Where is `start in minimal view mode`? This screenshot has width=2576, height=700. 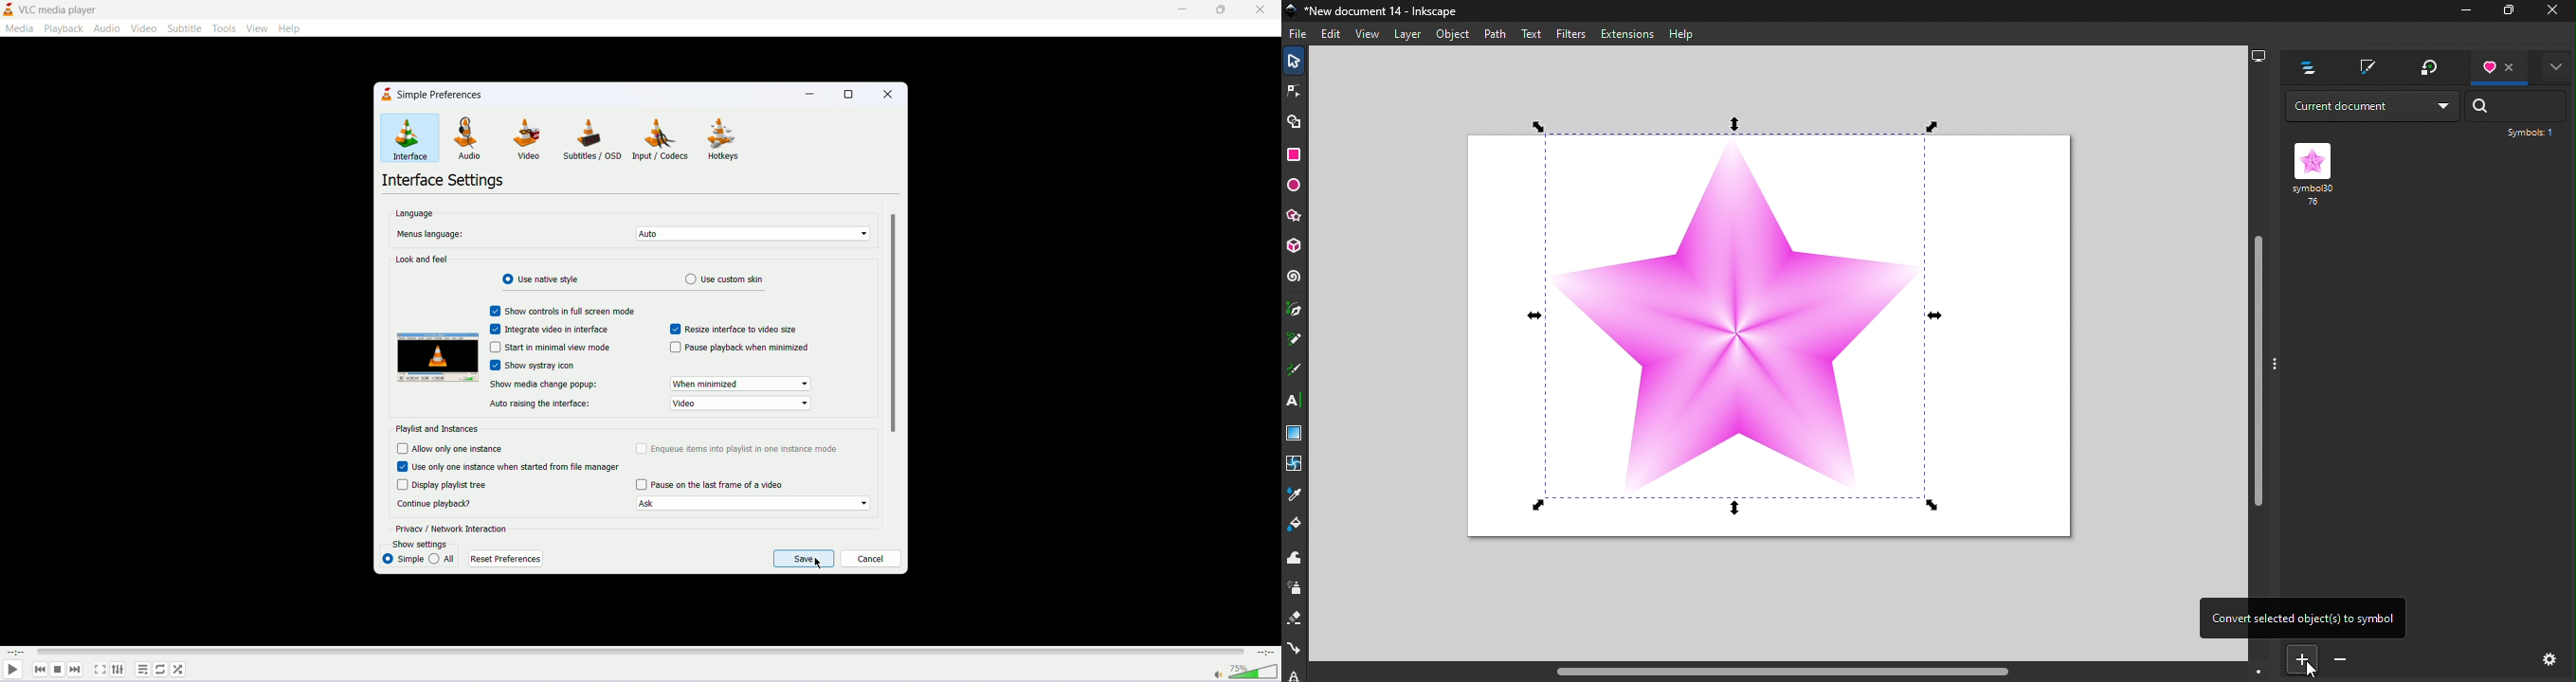 start in minimal view mode is located at coordinates (549, 348).